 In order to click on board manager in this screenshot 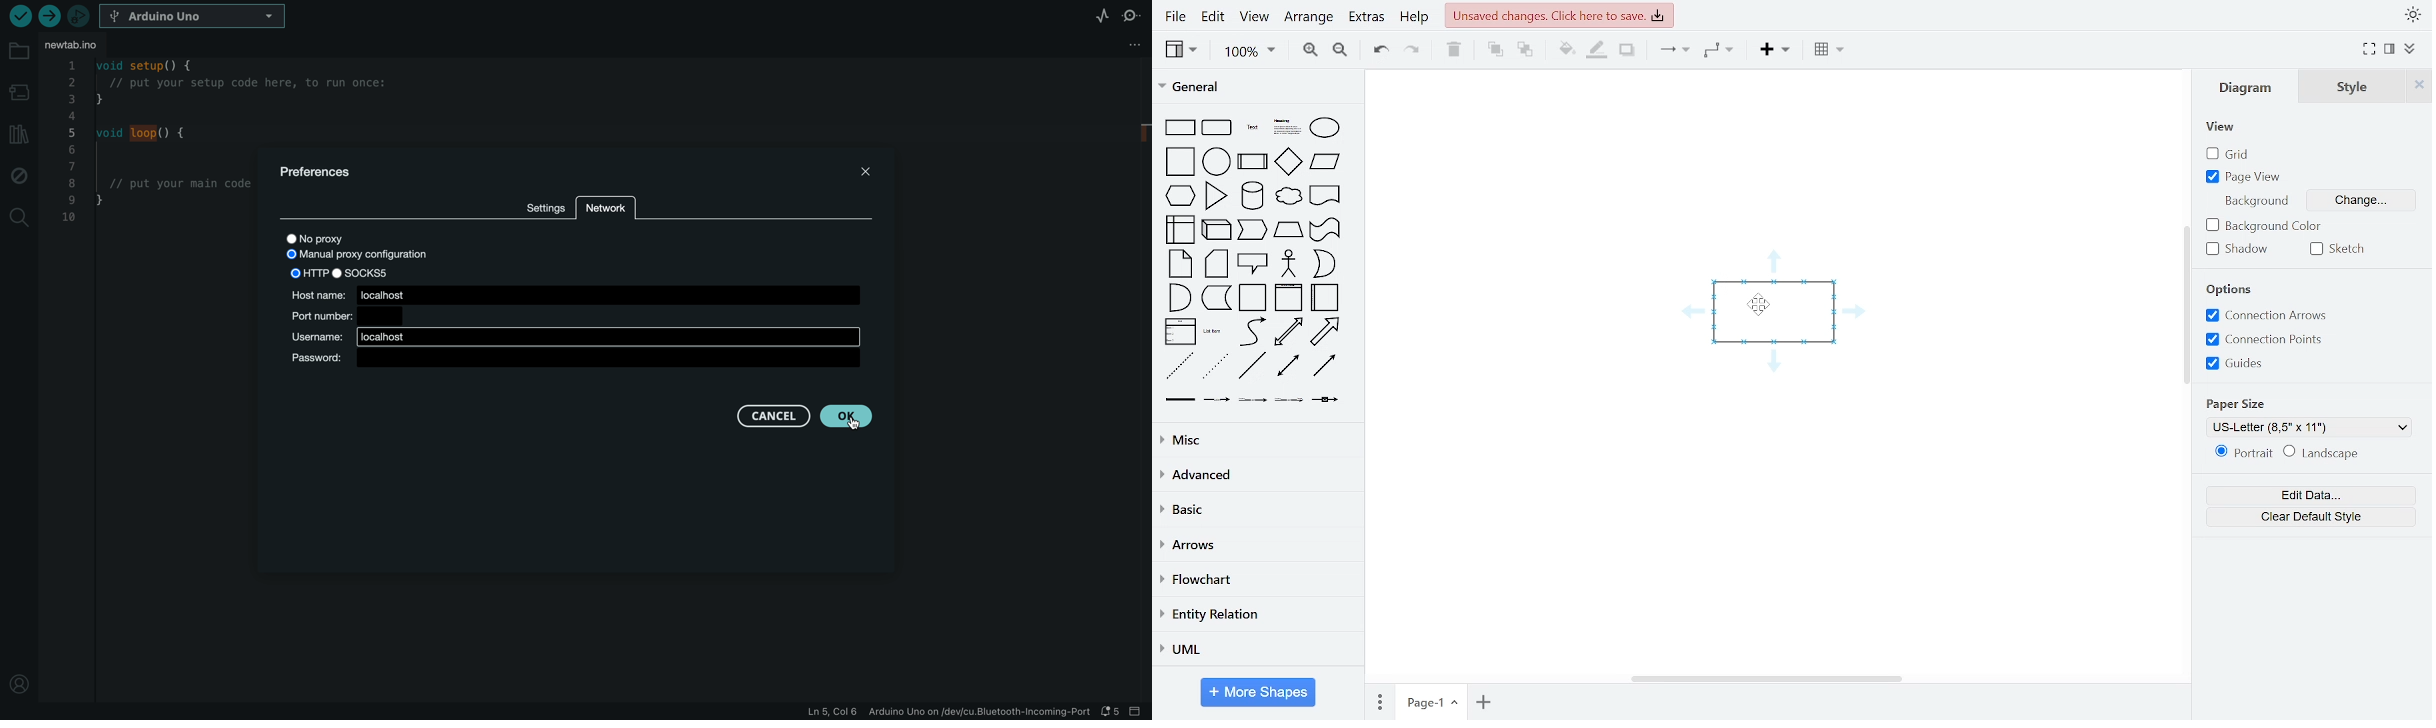, I will do `click(18, 94)`.